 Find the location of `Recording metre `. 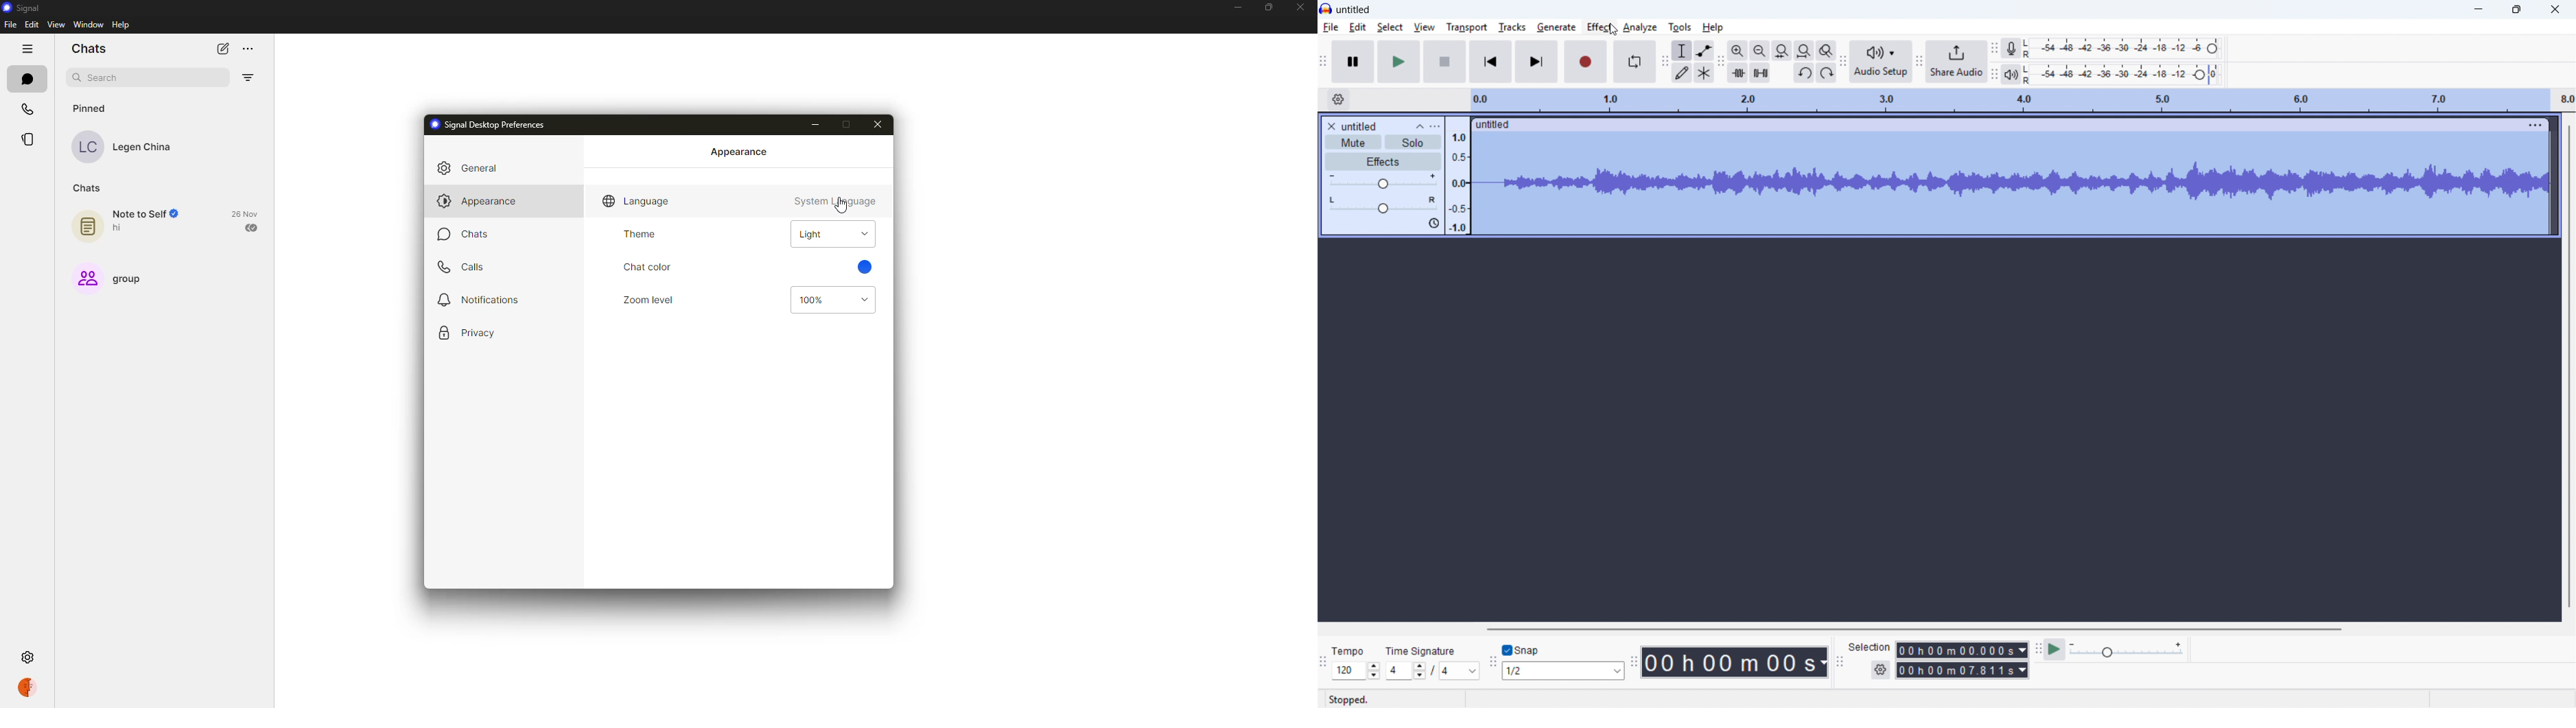

Recording metre  is located at coordinates (2012, 49).